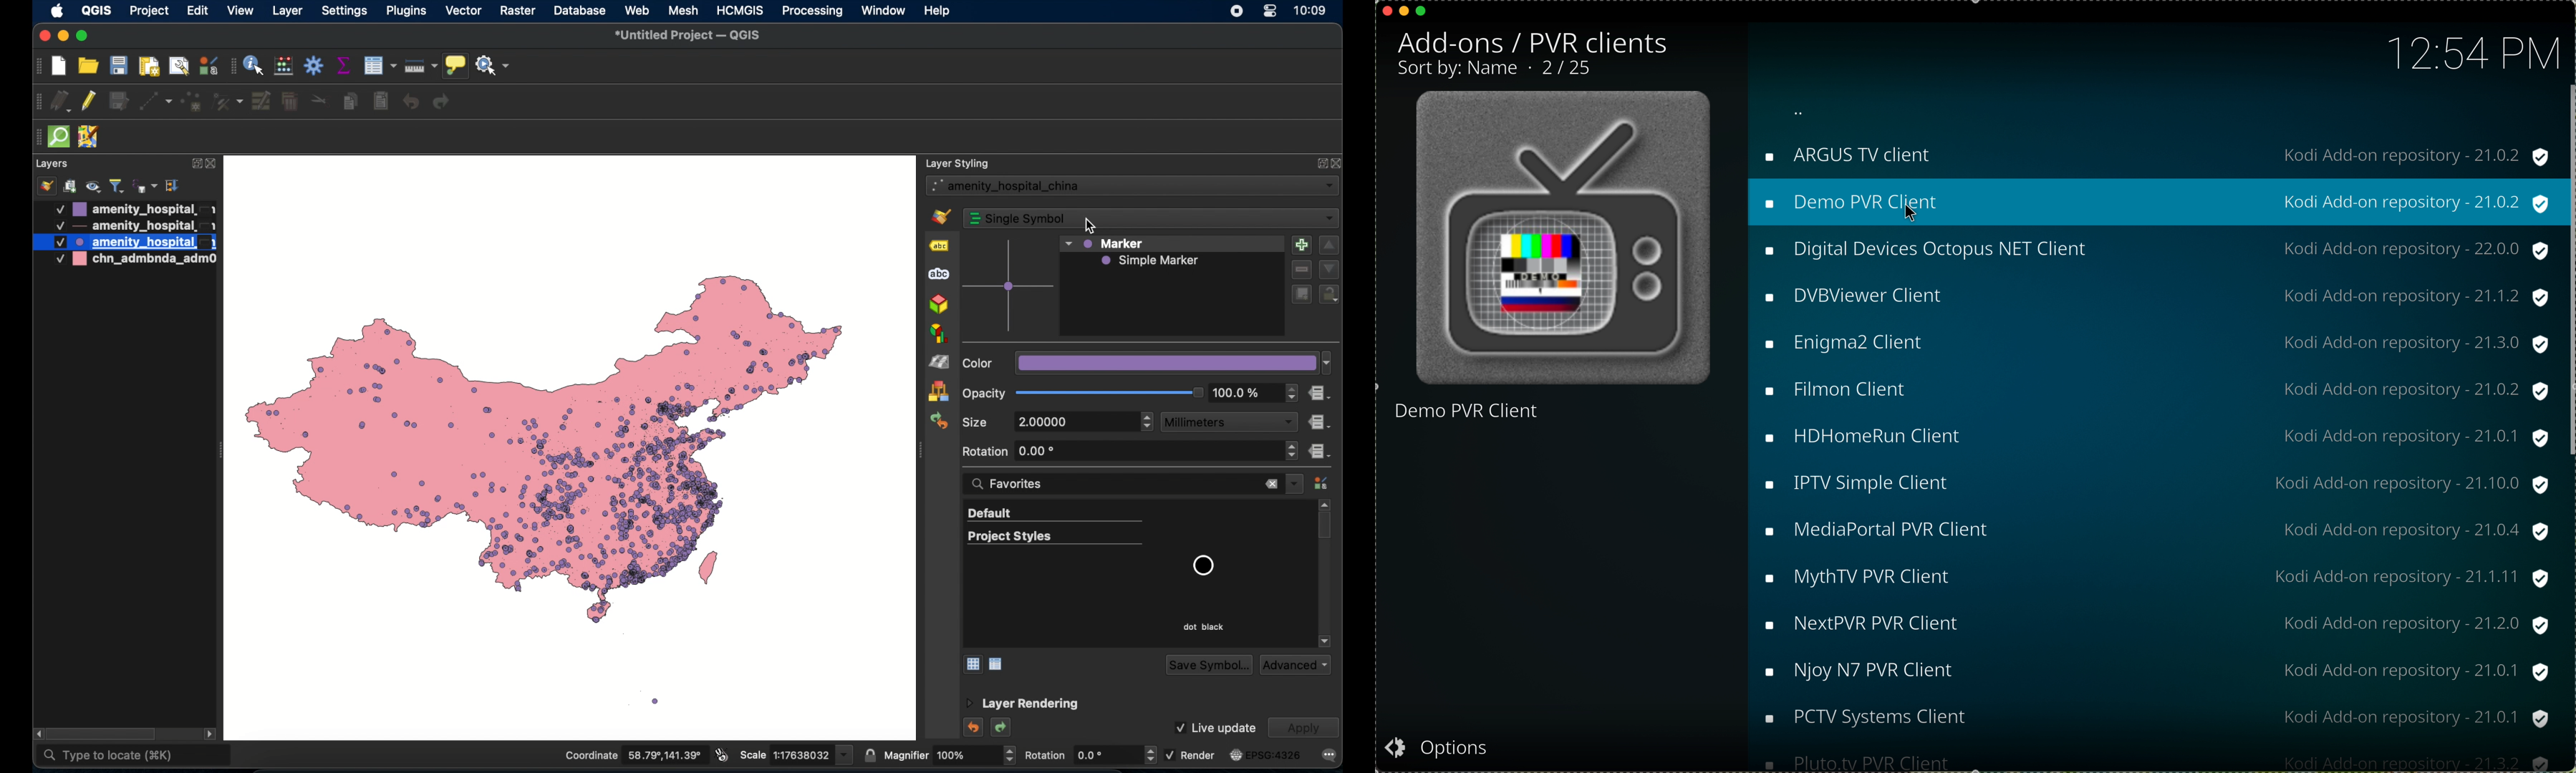 The height and width of the screenshot is (784, 2576). What do you see at coordinates (90, 102) in the screenshot?
I see `toggle editing` at bounding box center [90, 102].